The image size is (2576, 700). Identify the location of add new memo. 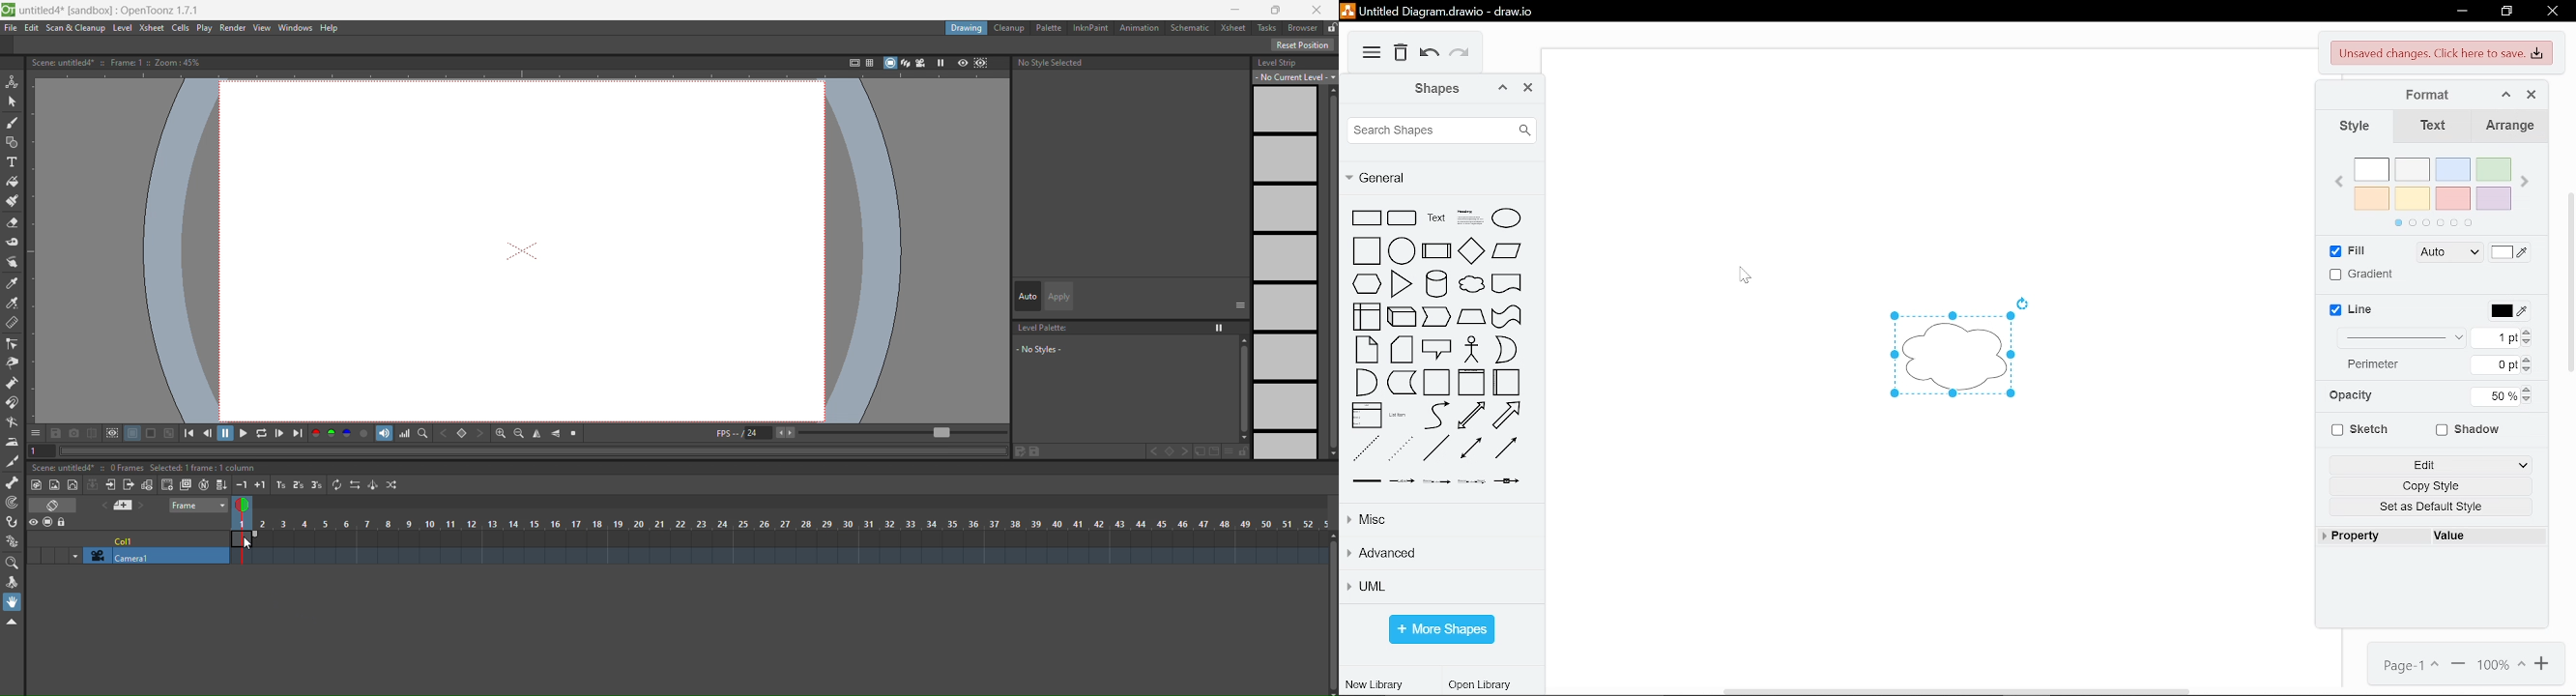
(127, 505).